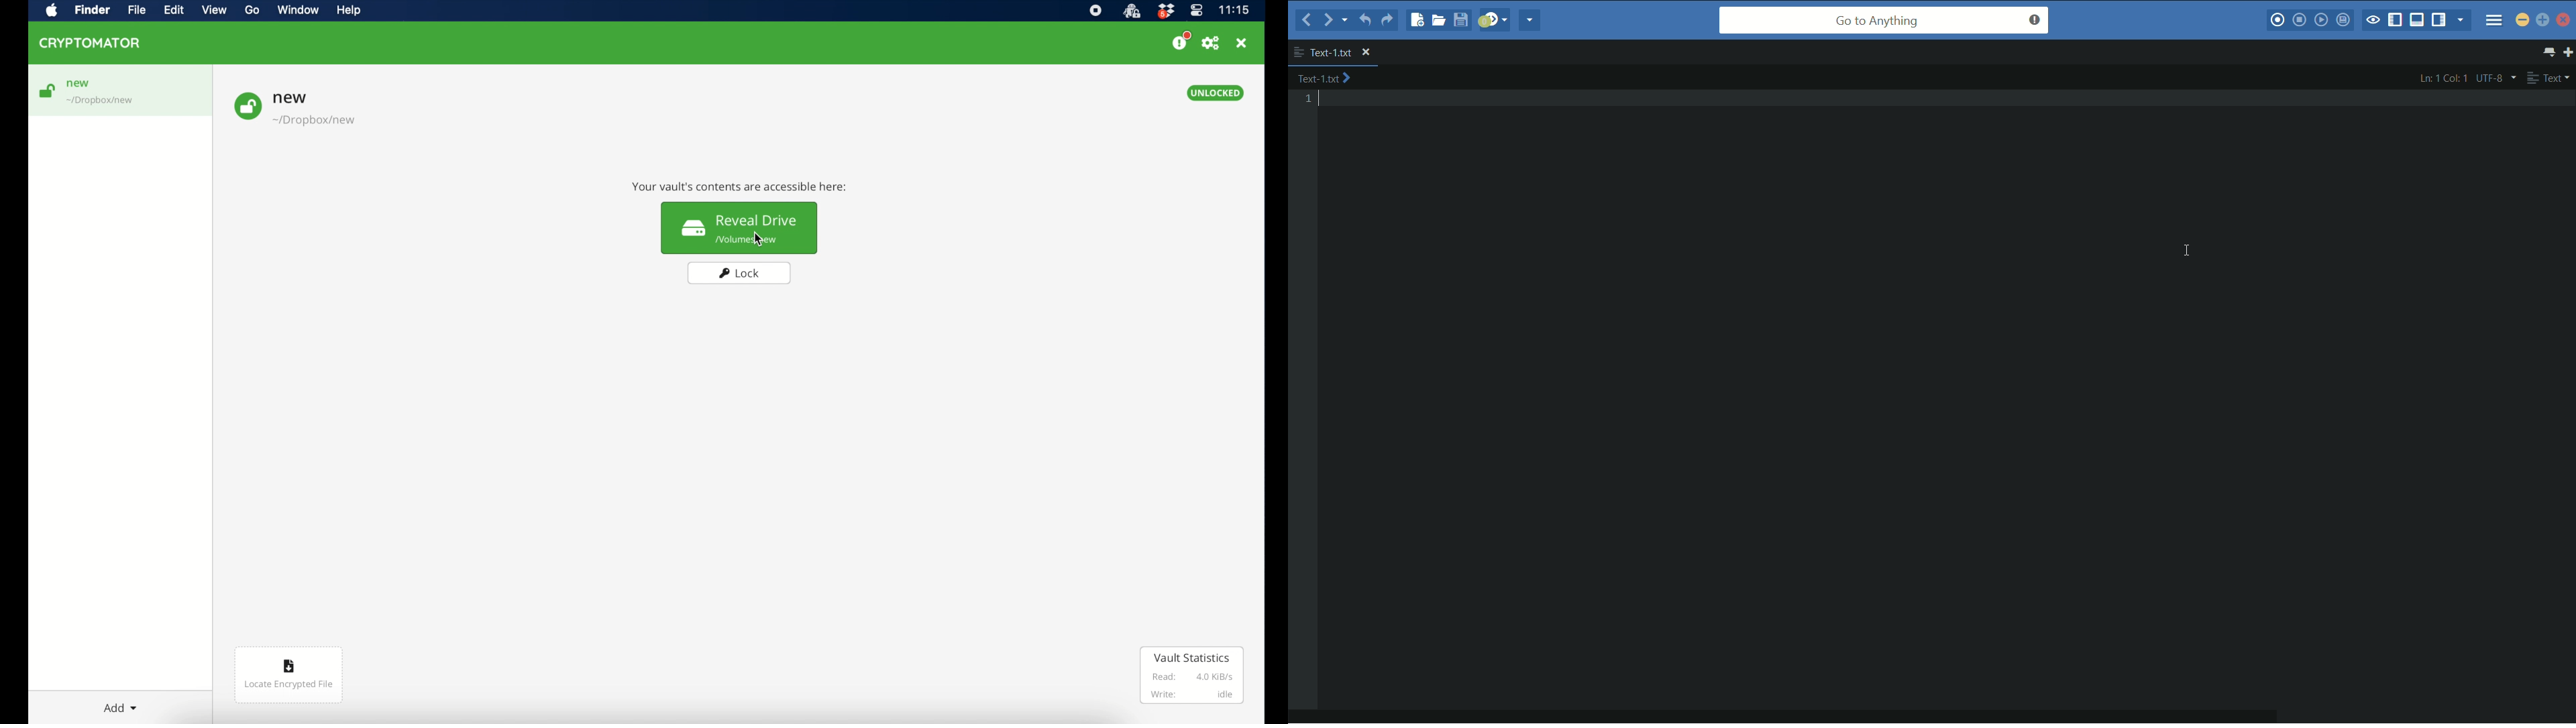  What do you see at coordinates (348, 10) in the screenshot?
I see `help` at bounding box center [348, 10].